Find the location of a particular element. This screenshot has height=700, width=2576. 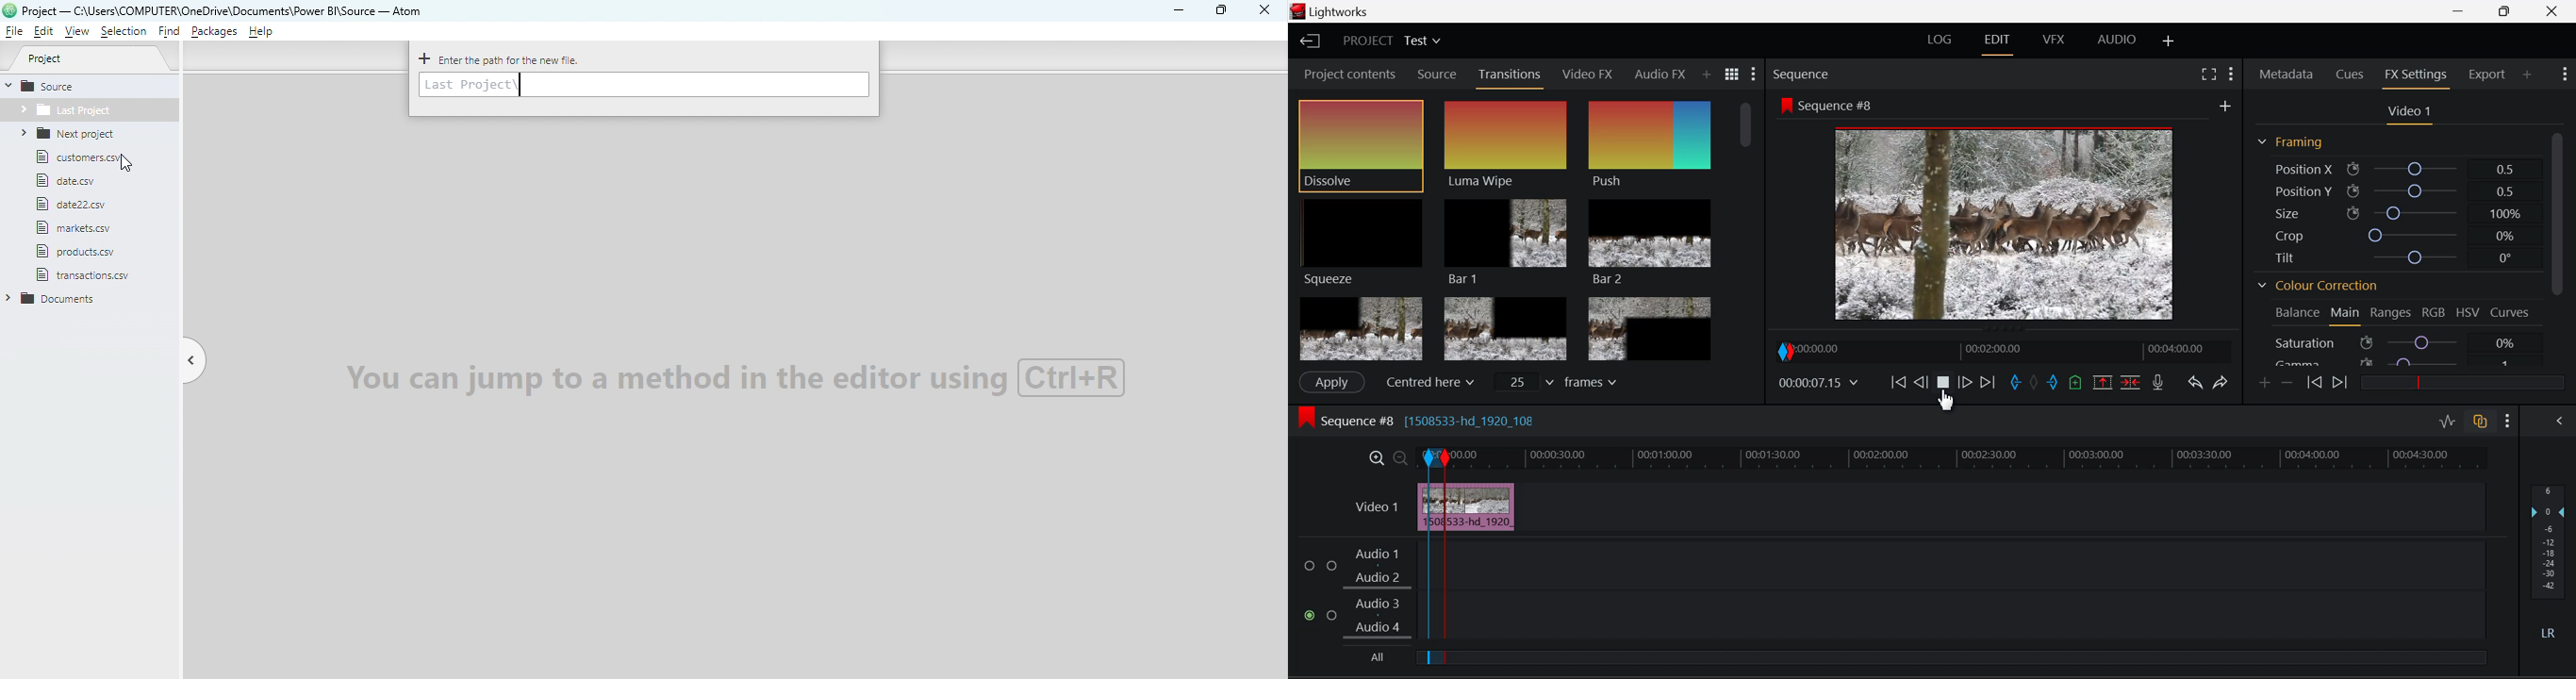

Position X is located at coordinates (2392, 167).